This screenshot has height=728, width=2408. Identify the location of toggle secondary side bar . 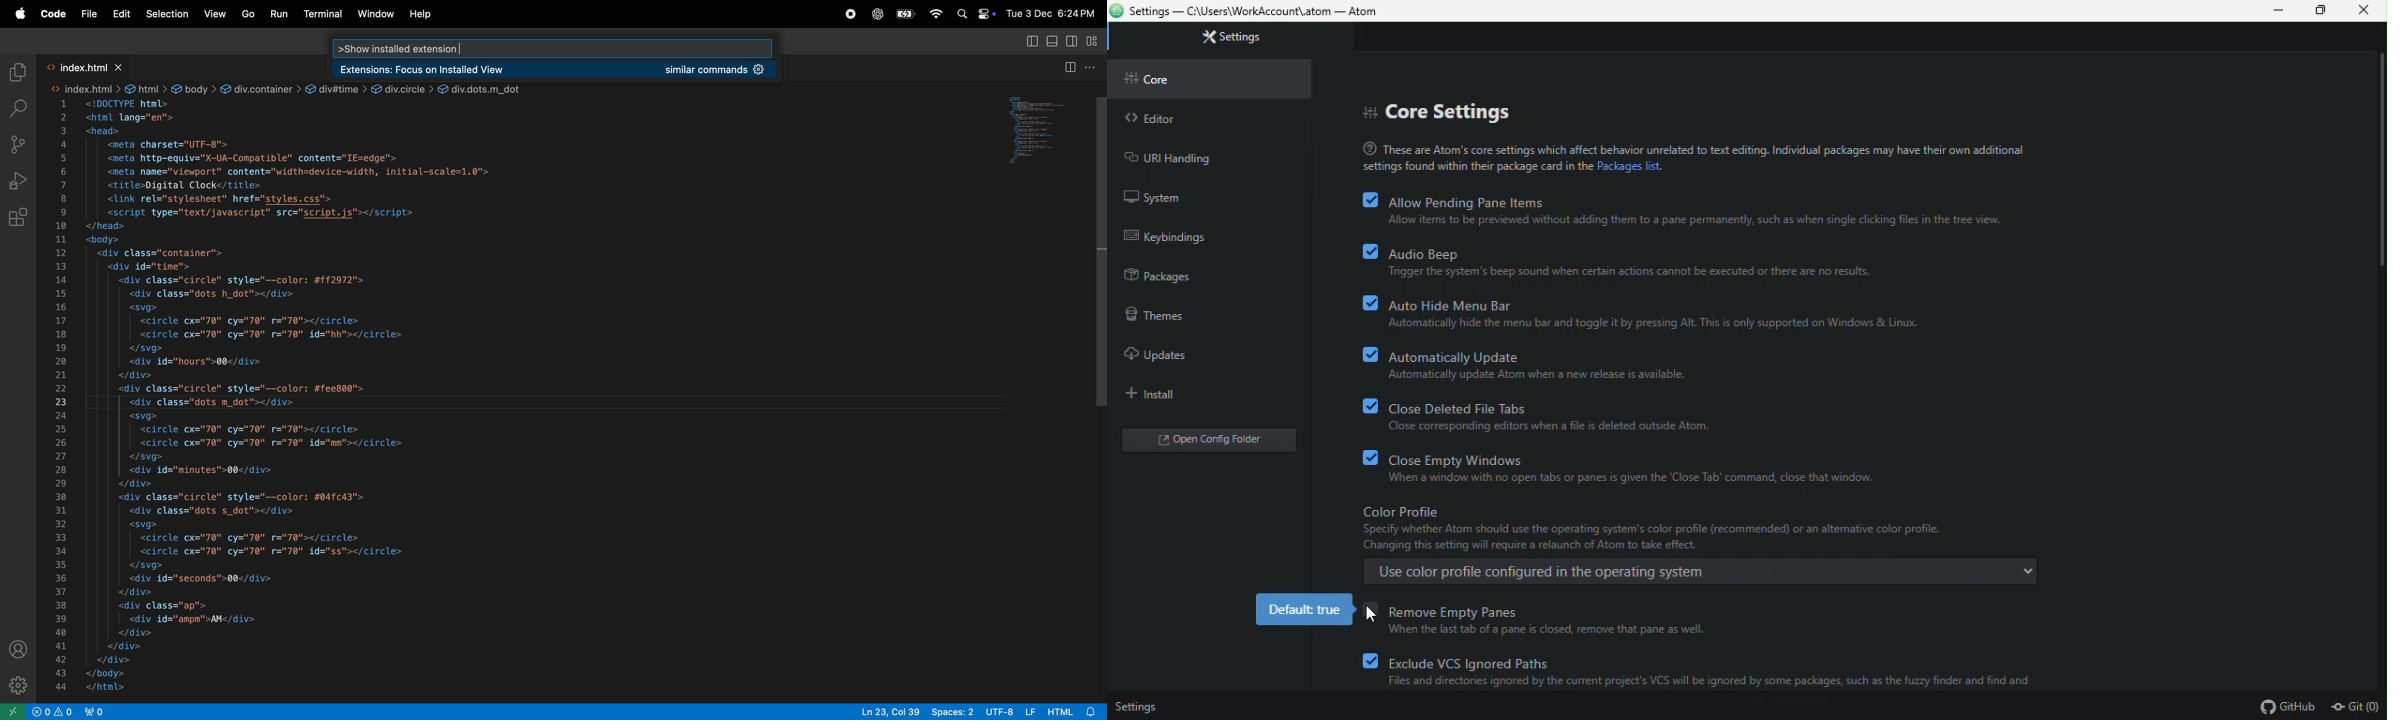
(1071, 40).